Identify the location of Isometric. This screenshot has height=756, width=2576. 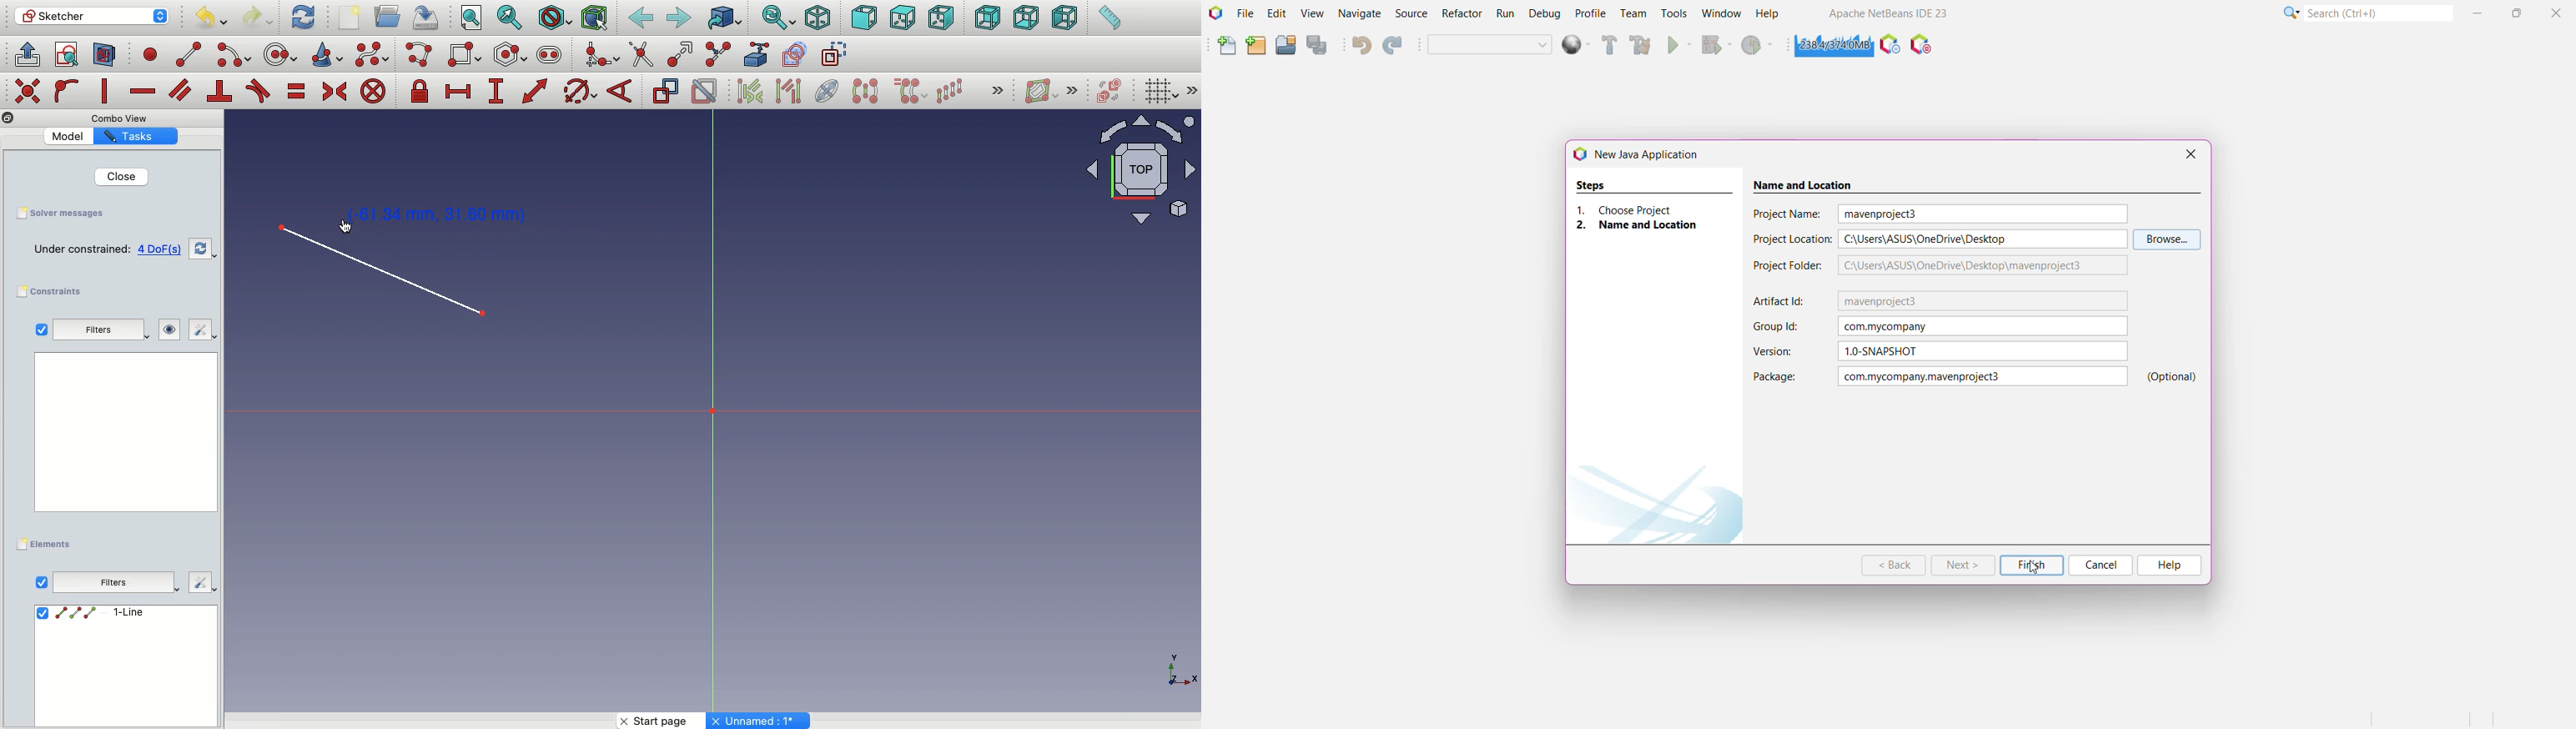
(818, 18).